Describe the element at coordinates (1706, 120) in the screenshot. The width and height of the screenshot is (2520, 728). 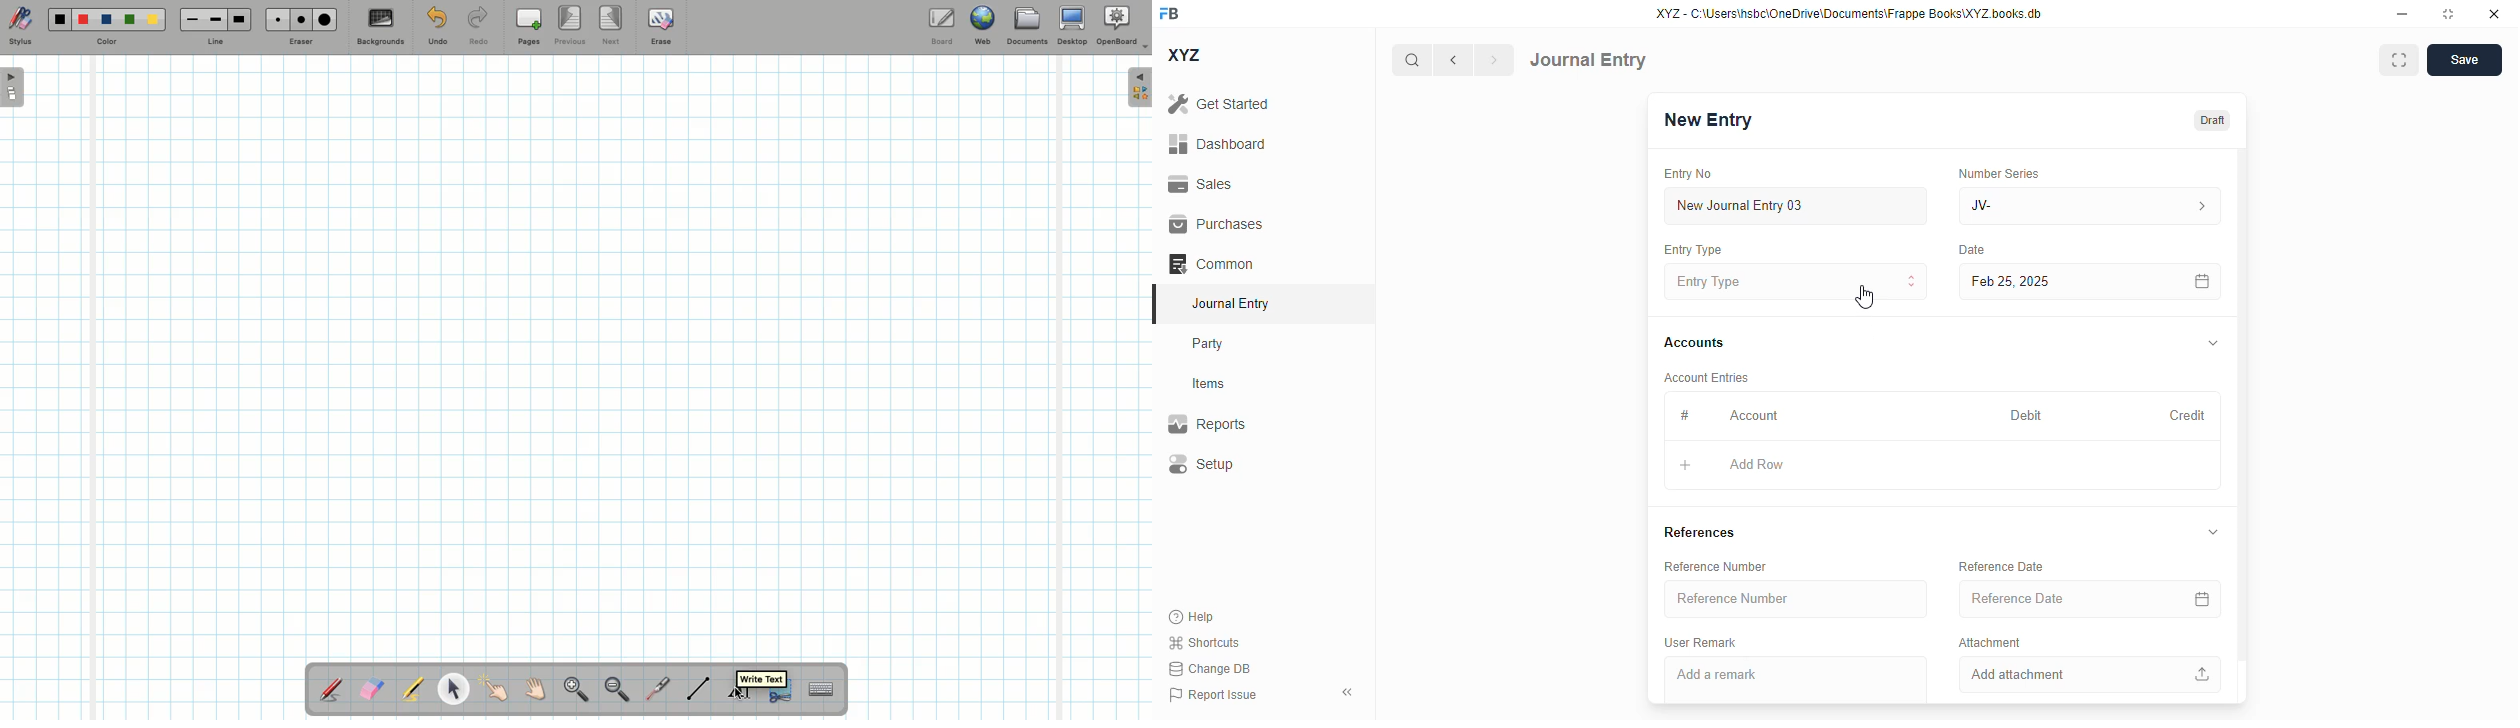
I see `new entry` at that location.